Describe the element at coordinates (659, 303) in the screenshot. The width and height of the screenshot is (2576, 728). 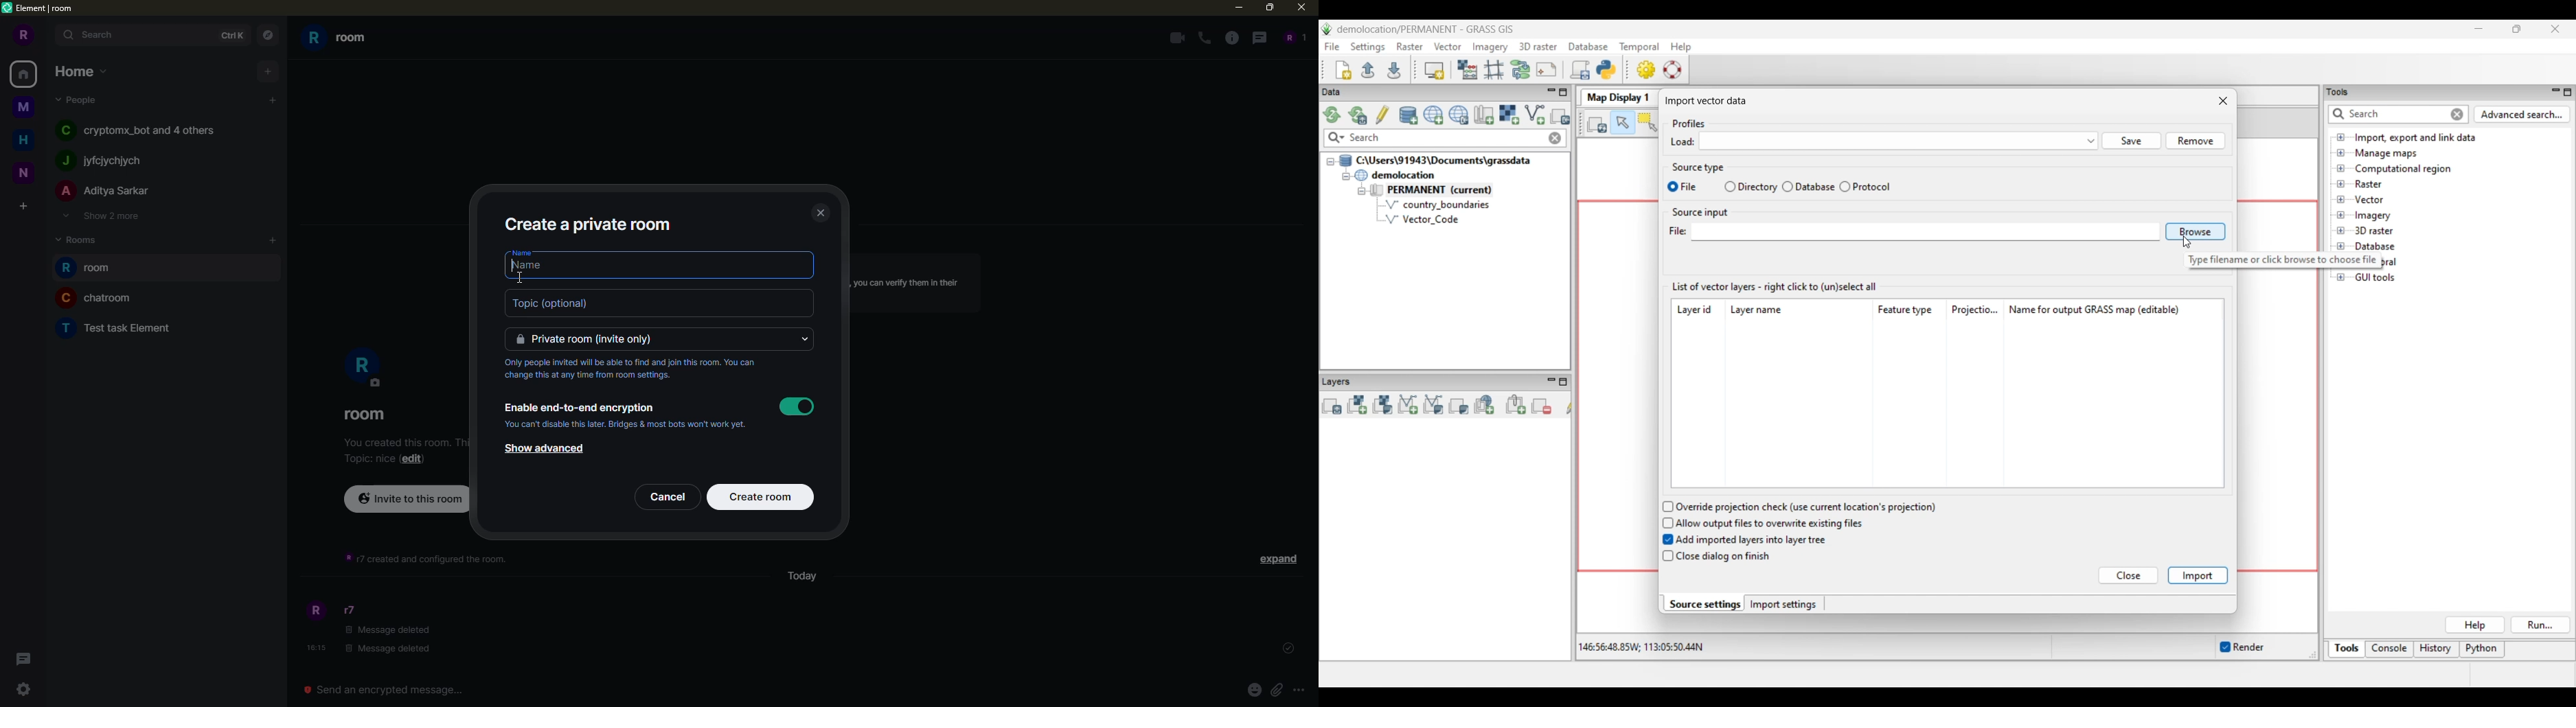
I see `topic` at that location.